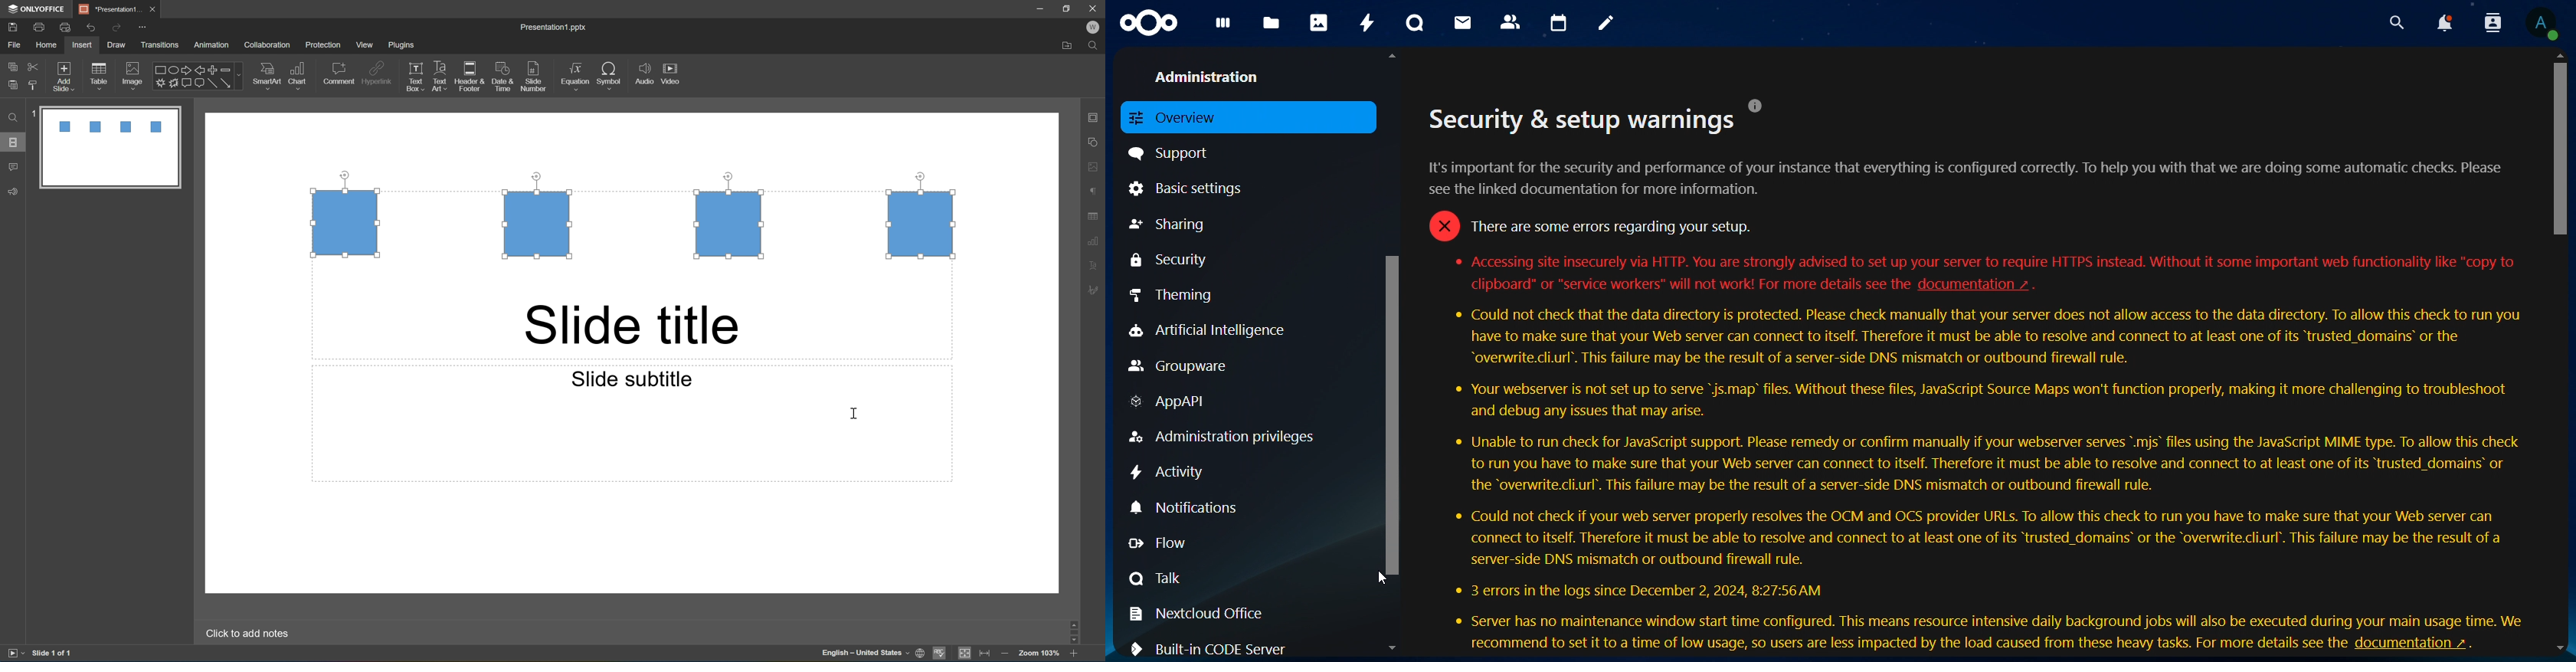 The height and width of the screenshot is (672, 2576). I want to click on built in CODE Server, so click(1214, 647).